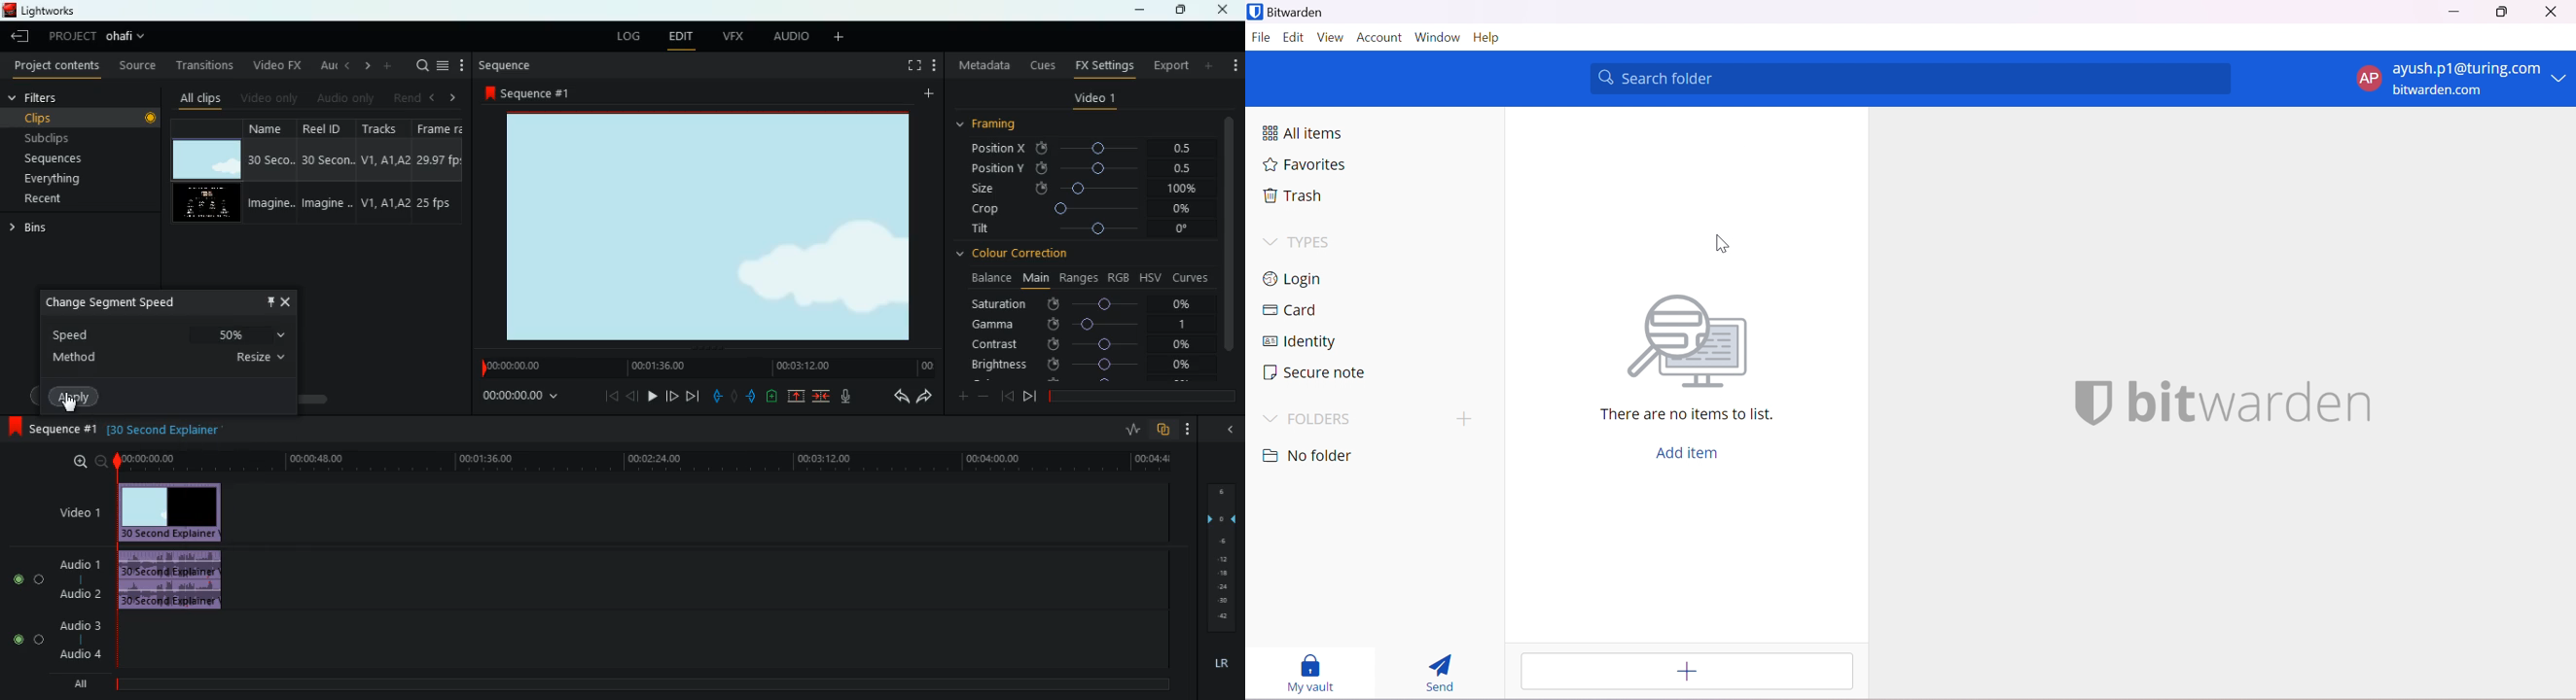  Describe the element at coordinates (268, 172) in the screenshot. I see `name` at that location.